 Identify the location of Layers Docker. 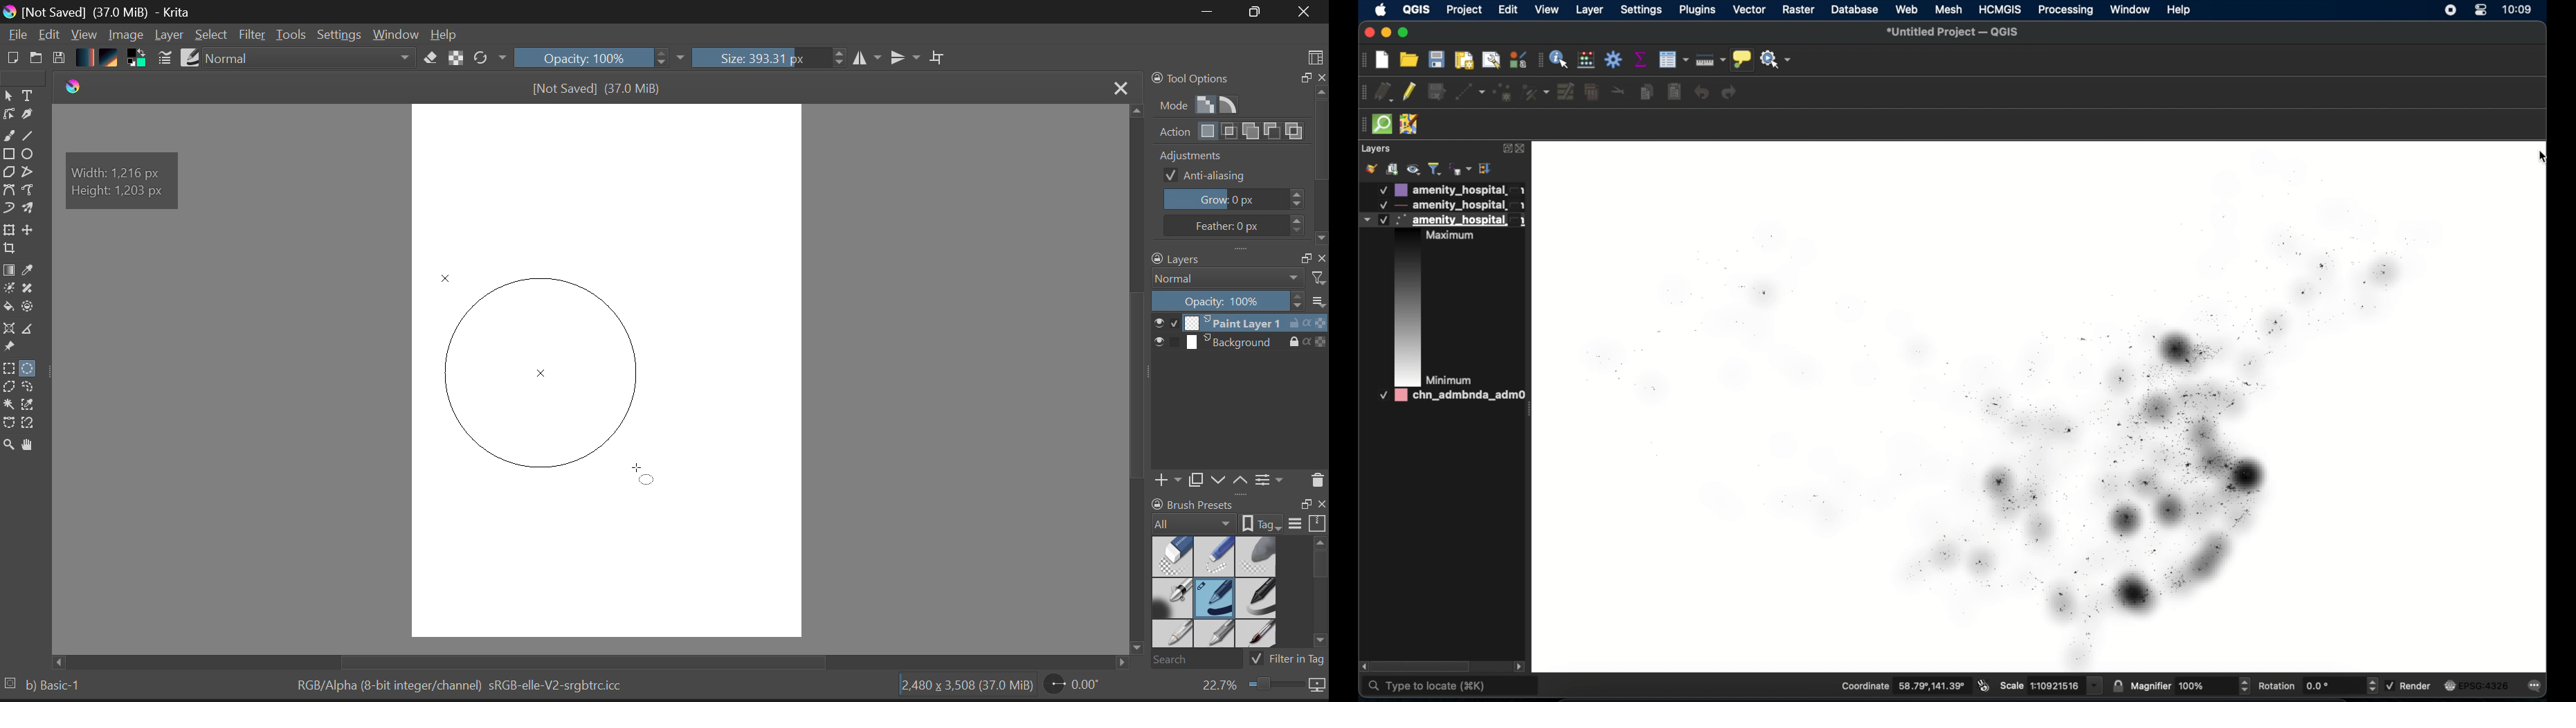
(1233, 372).